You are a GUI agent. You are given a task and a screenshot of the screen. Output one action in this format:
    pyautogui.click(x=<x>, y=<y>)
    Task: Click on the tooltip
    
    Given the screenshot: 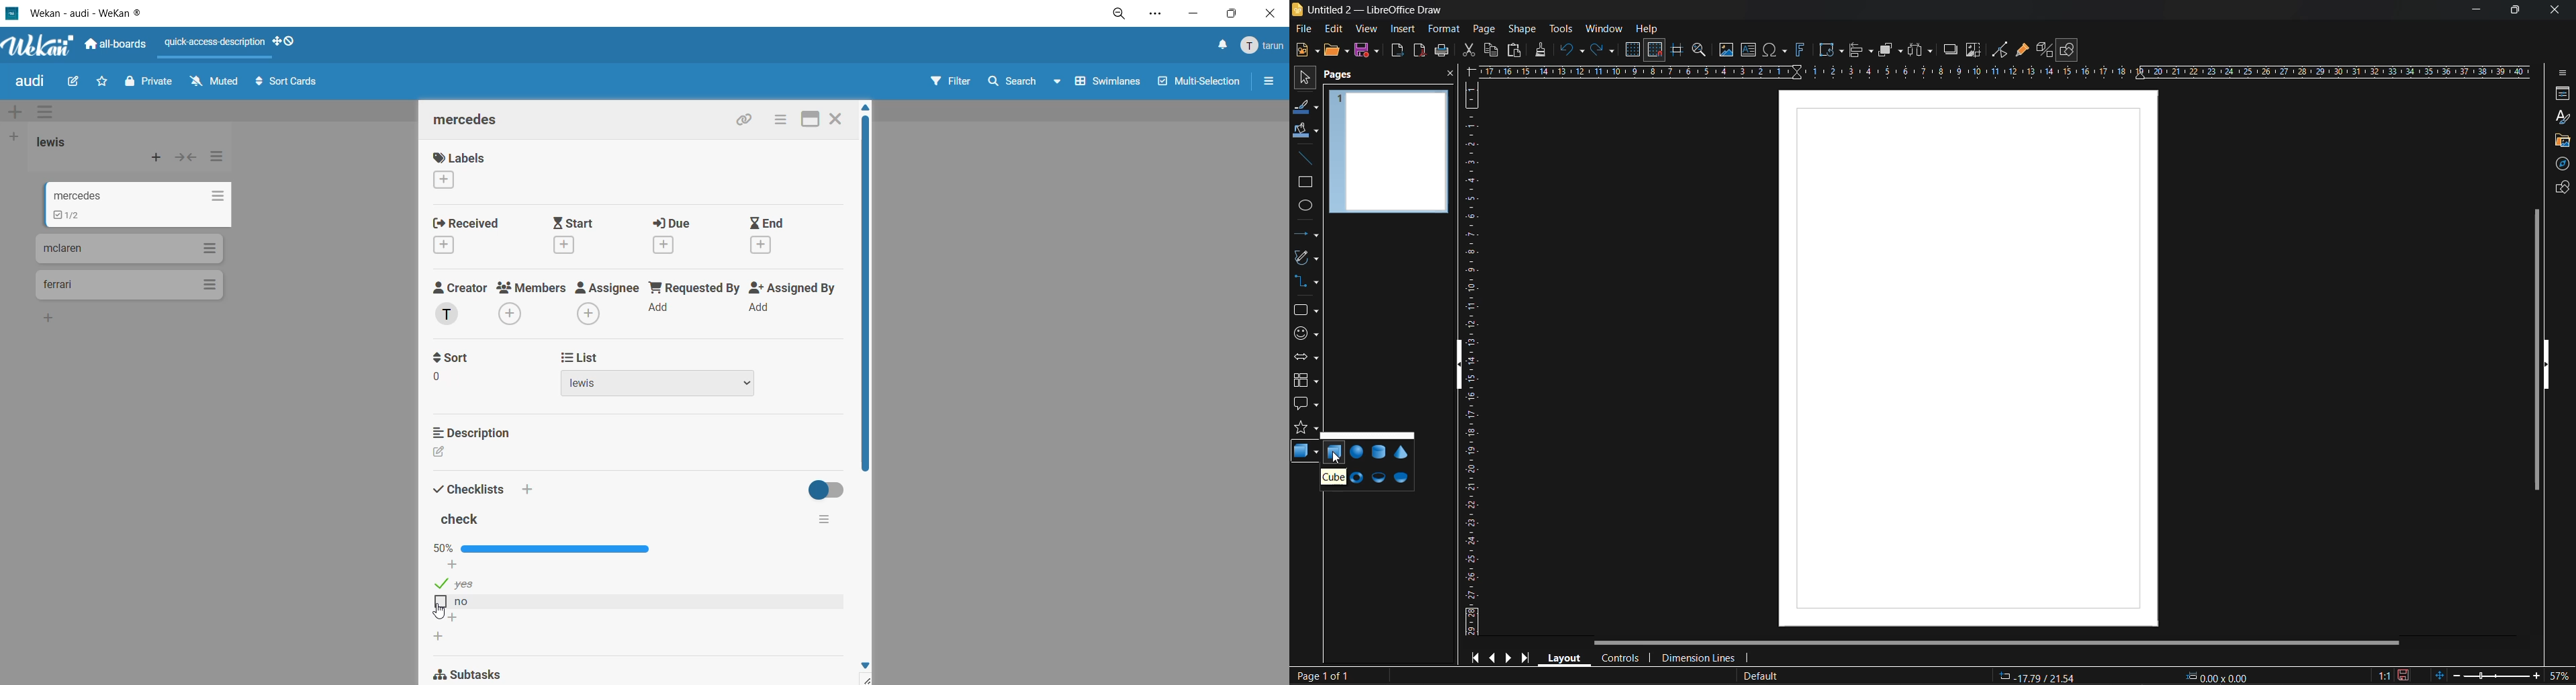 What is the action you would take?
    pyautogui.click(x=1334, y=477)
    